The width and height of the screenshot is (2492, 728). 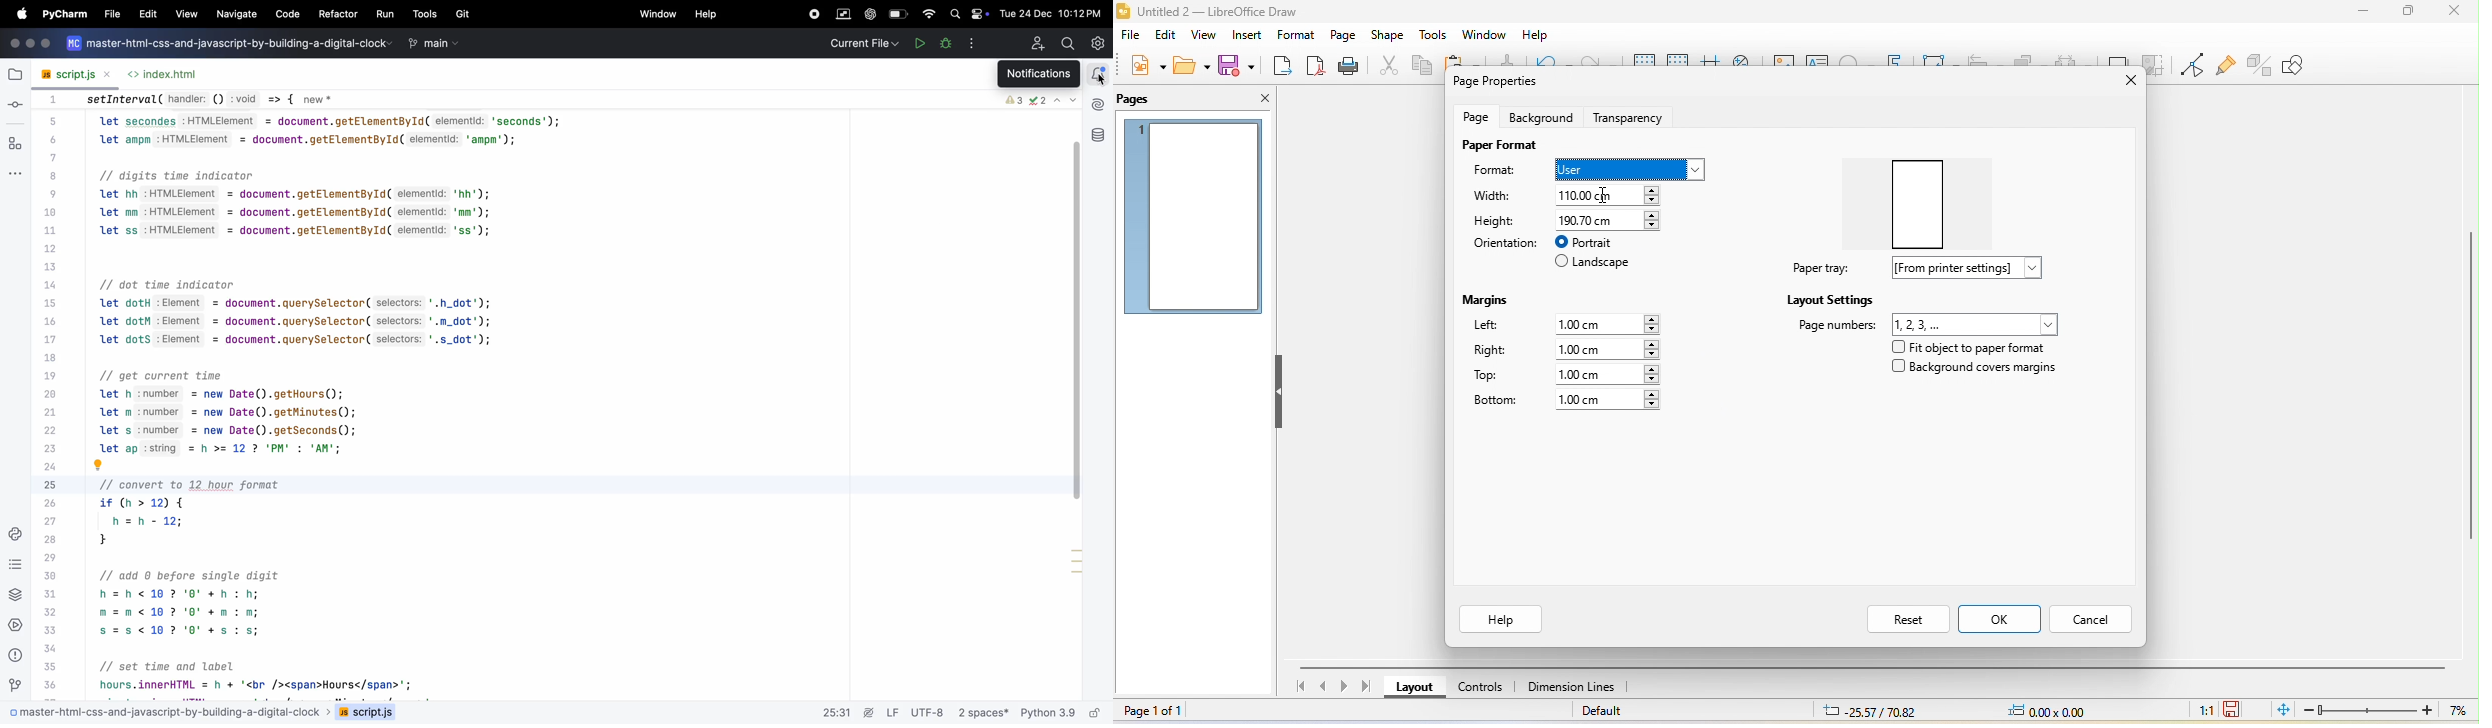 What do you see at coordinates (72, 45) in the screenshot?
I see `logo` at bounding box center [72, 45].